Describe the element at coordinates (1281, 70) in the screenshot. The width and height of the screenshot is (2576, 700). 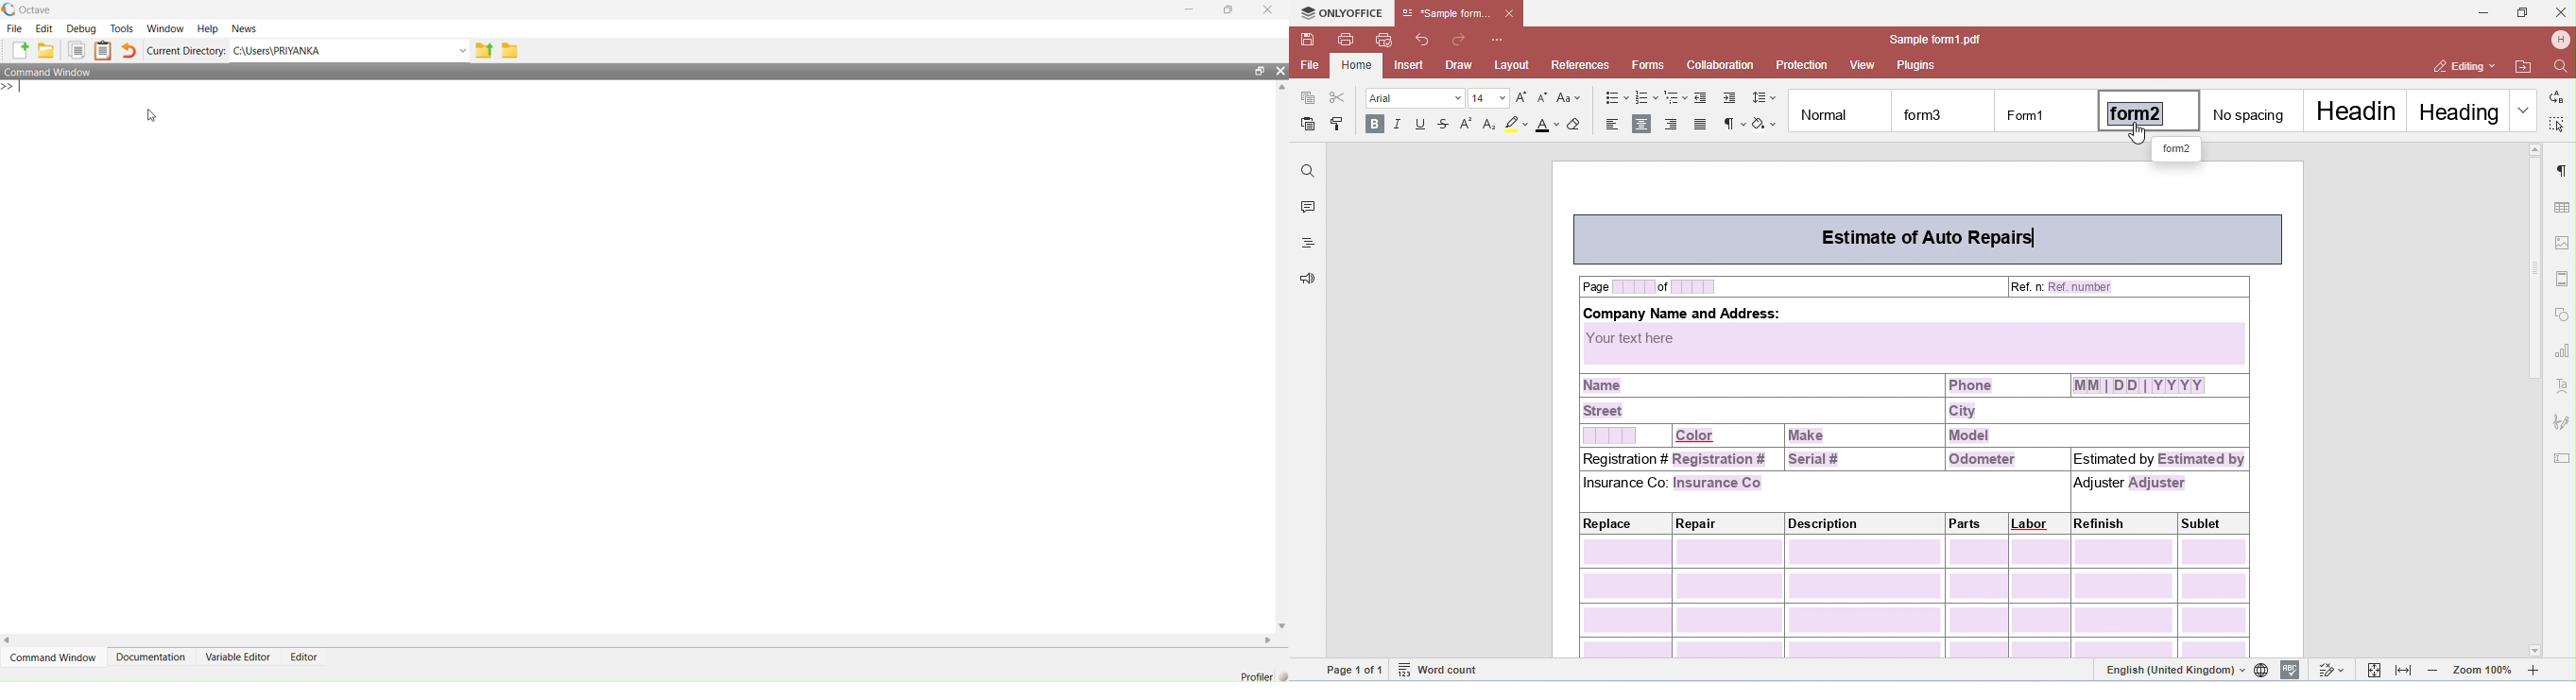
I see `close` at that location.